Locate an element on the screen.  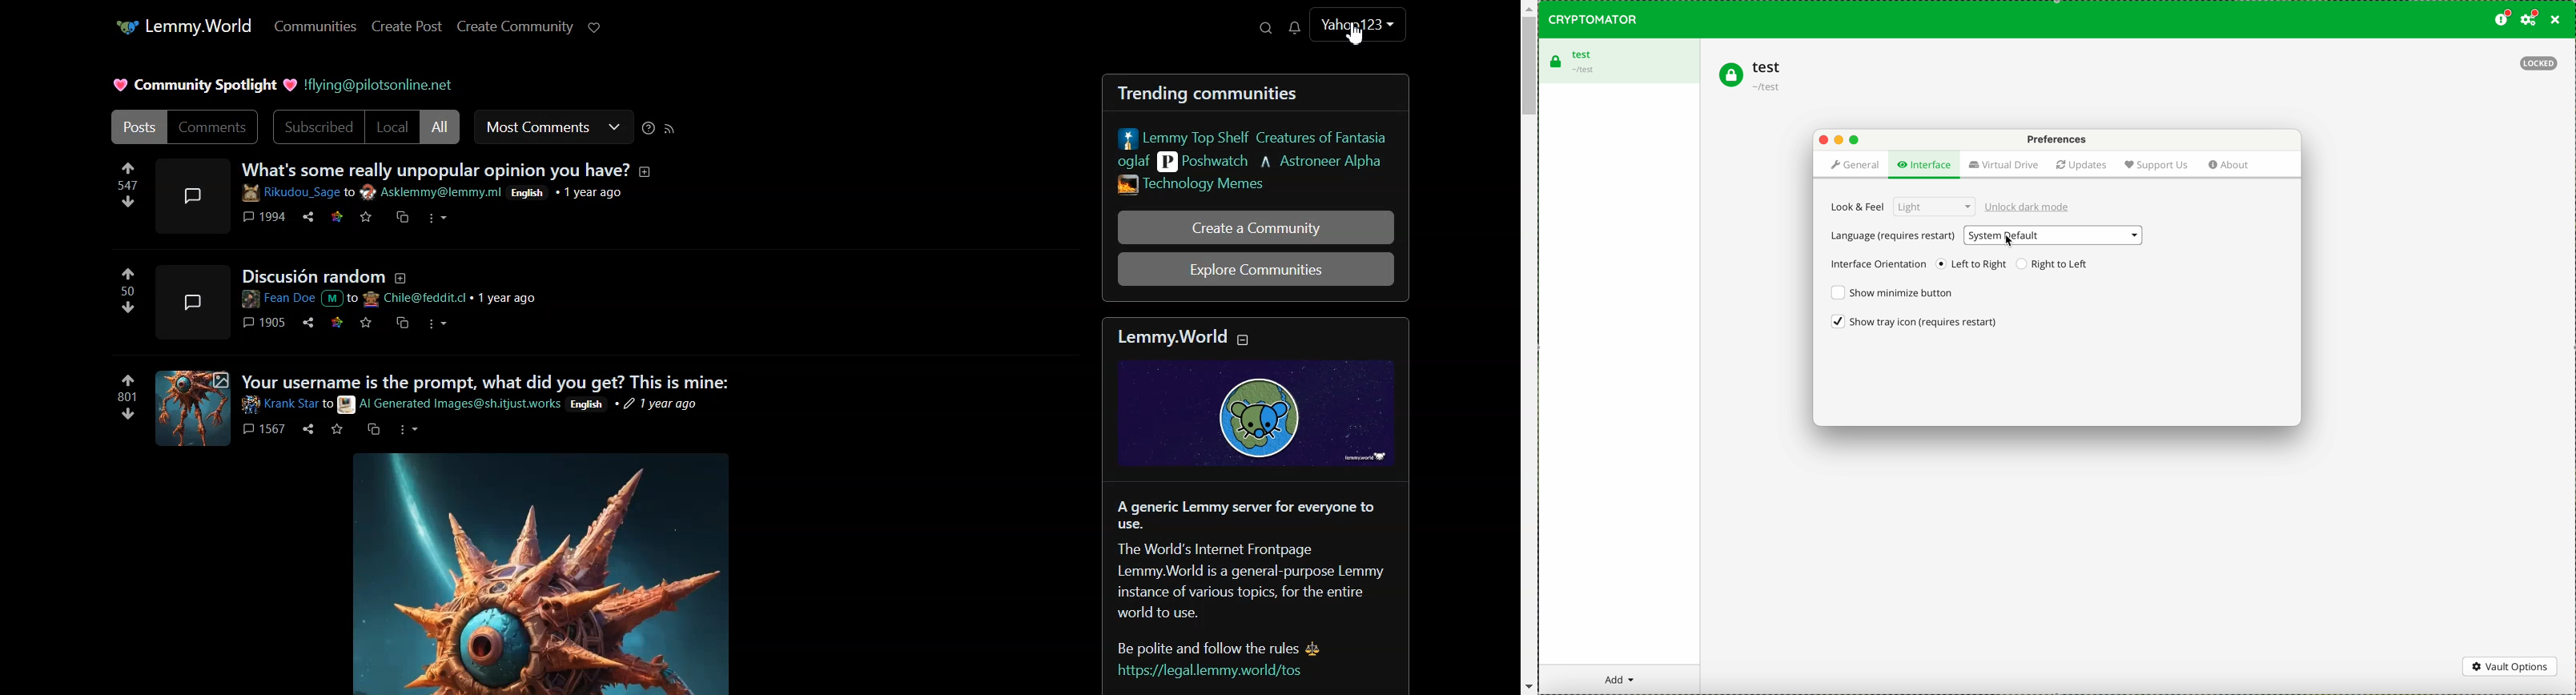
Most Comments is located at coordinates (553, 127).